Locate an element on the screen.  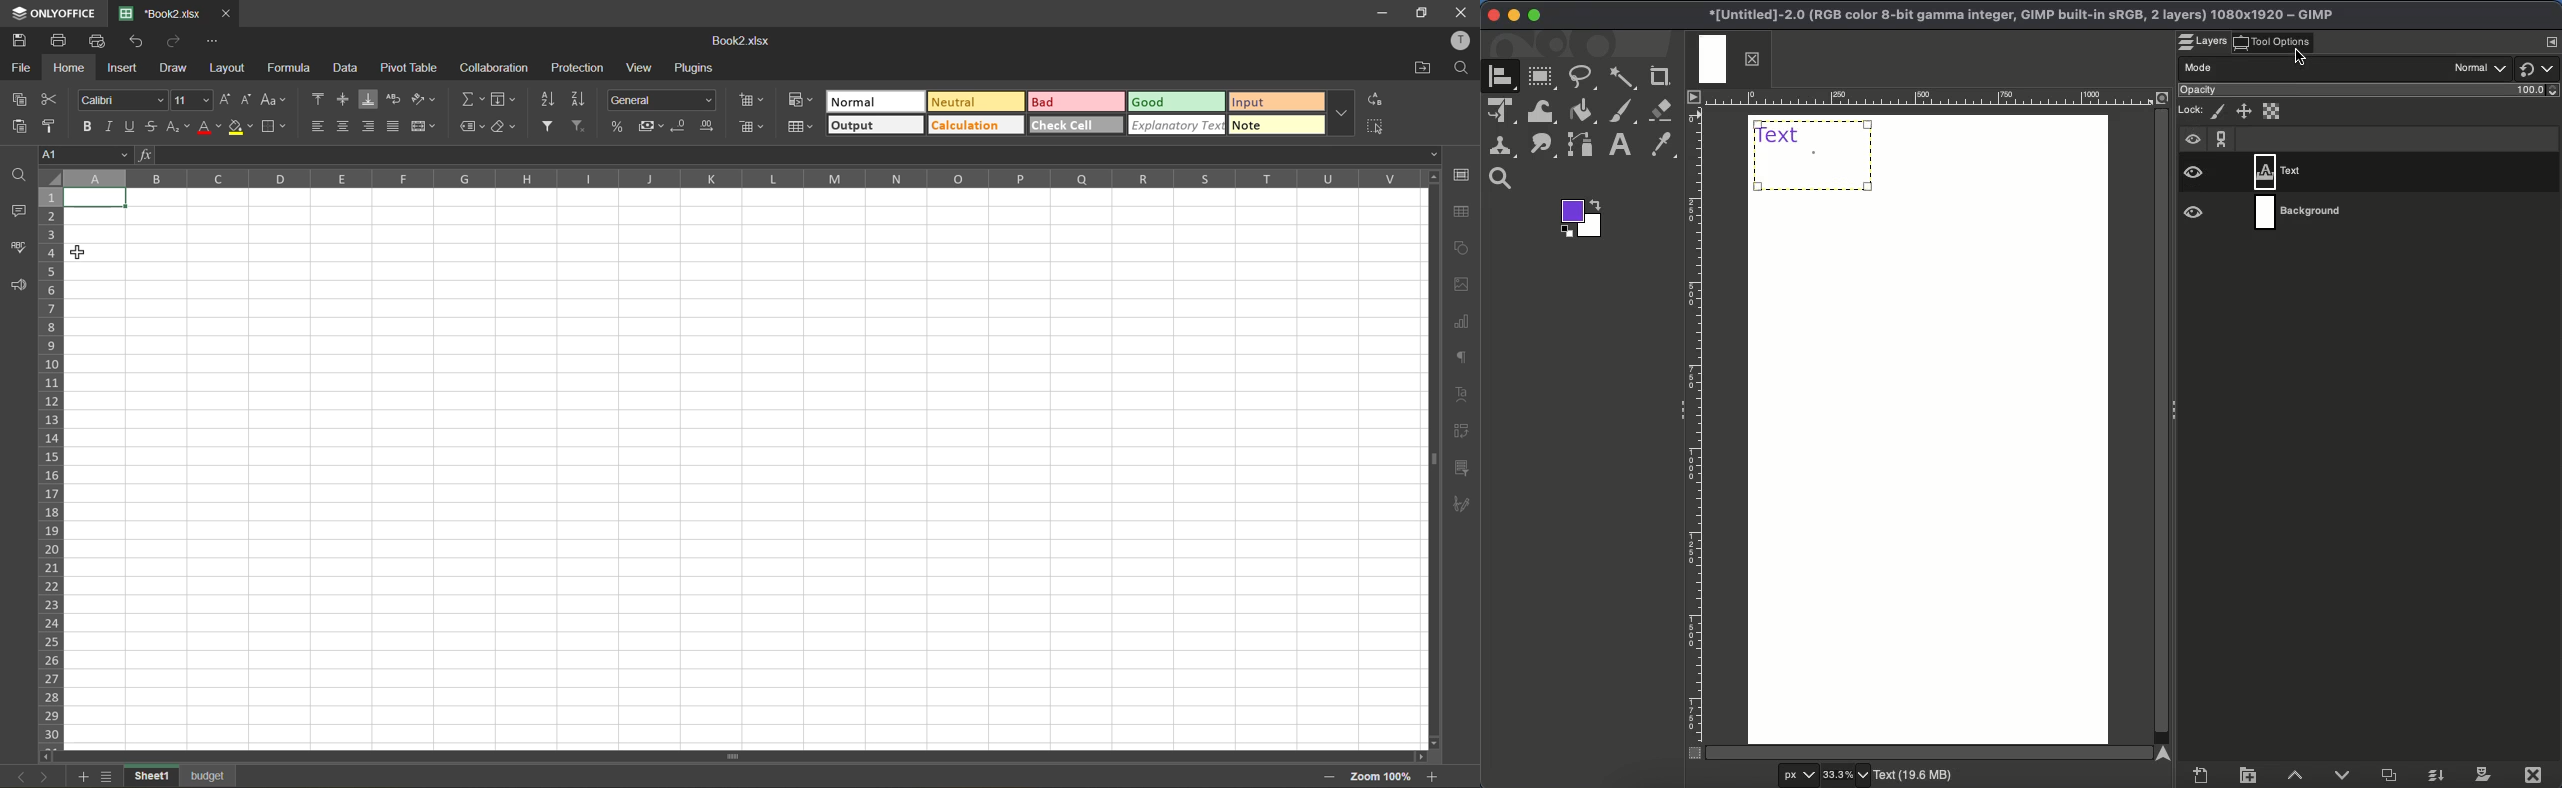
Mode is located at coordinates (2314, 68).